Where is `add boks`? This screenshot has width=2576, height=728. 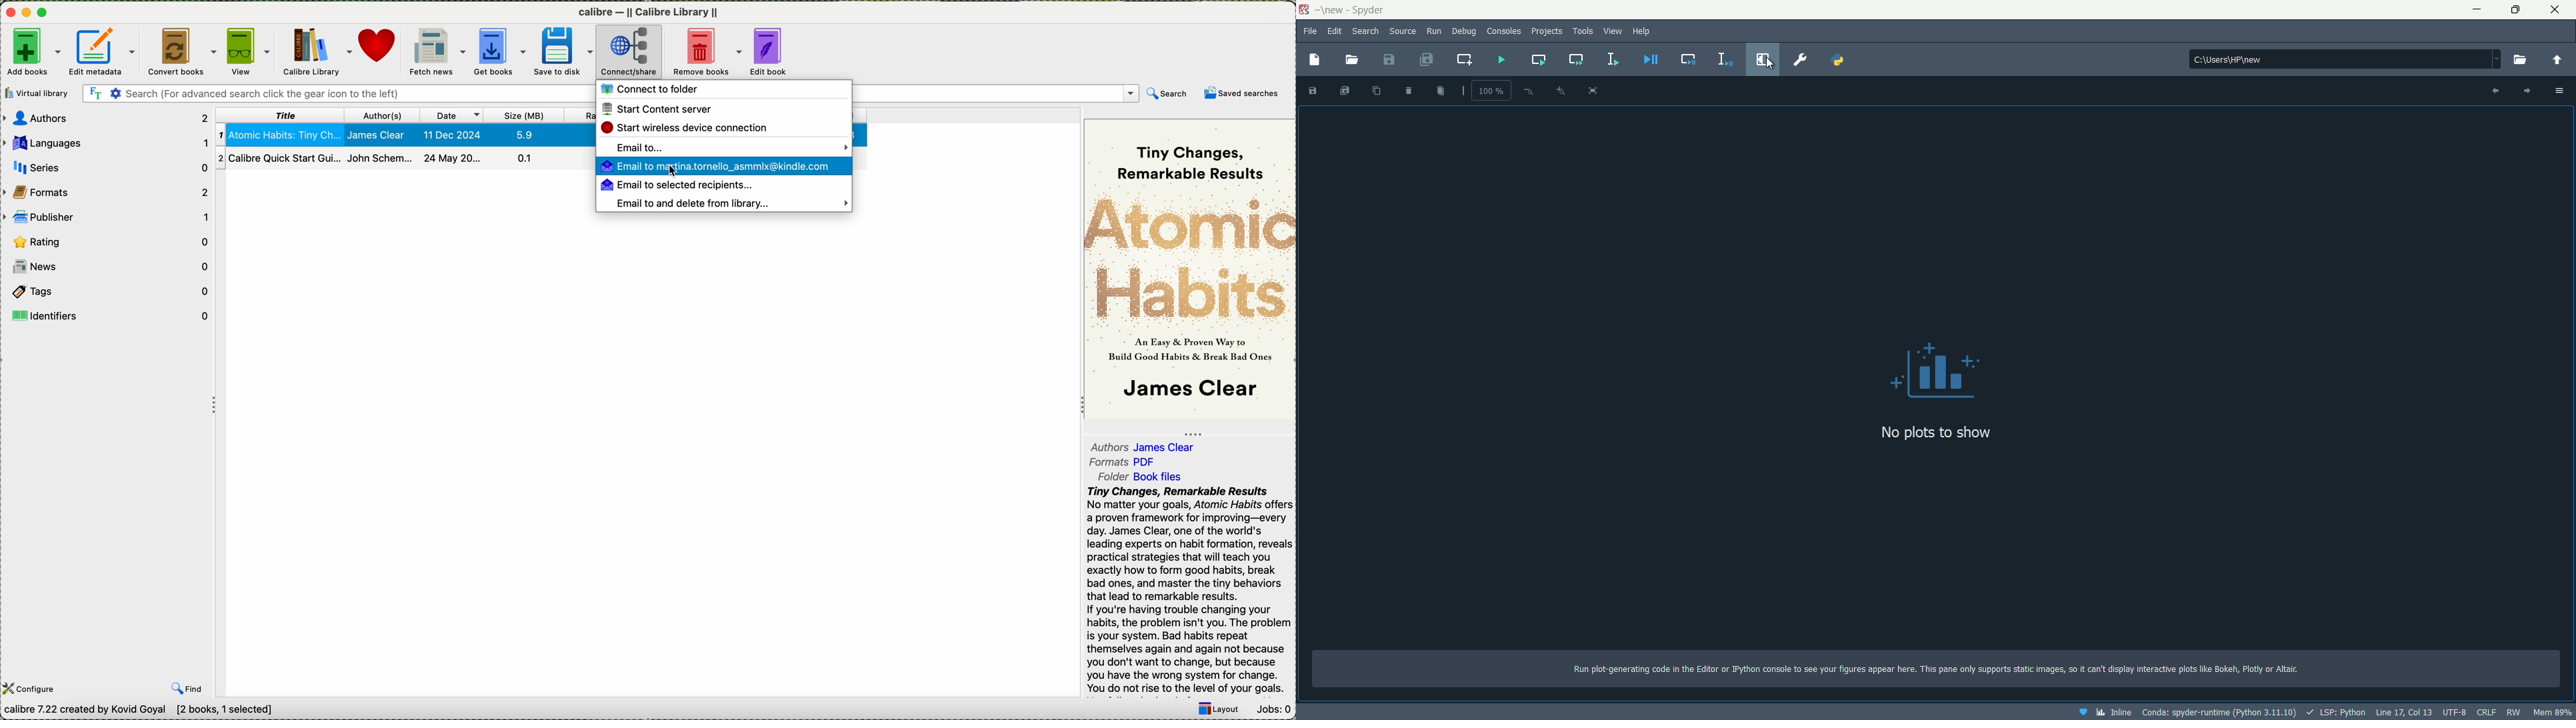
add boks is located at coordinates (34, 52).